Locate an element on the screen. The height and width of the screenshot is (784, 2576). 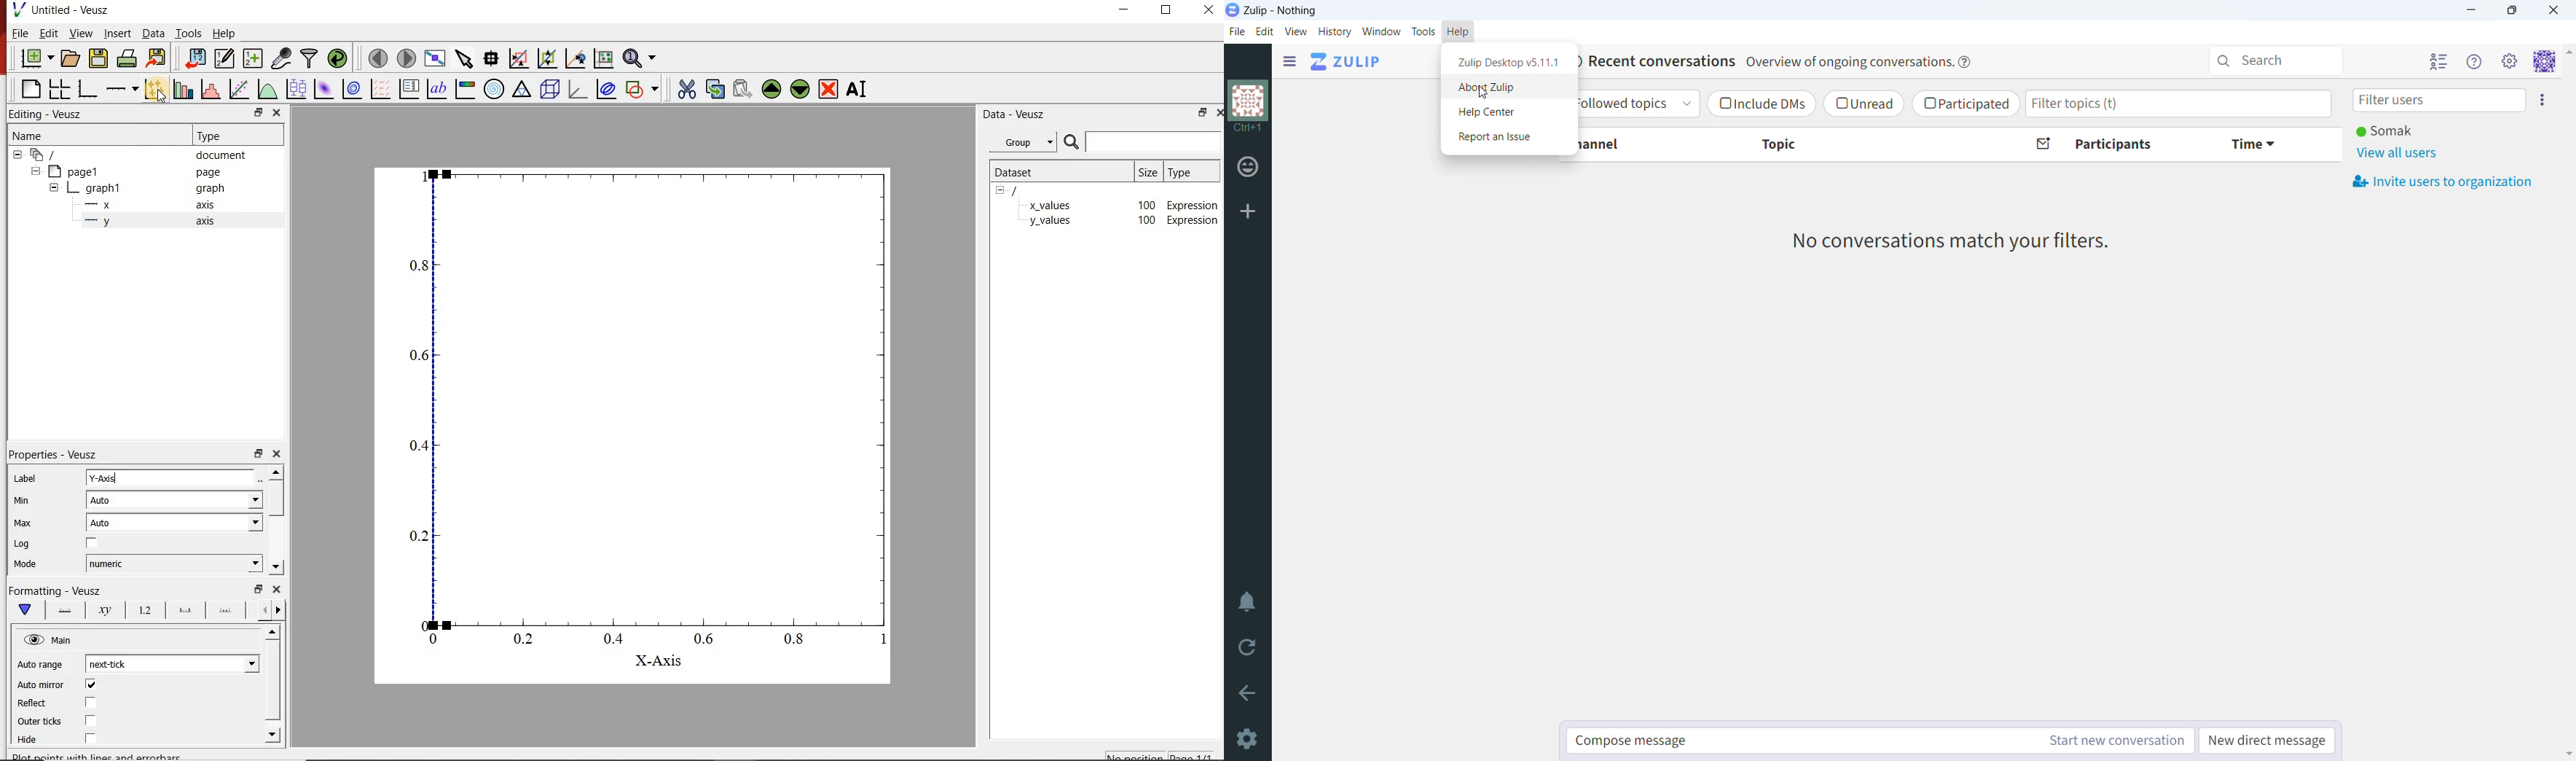
search is located at coordinates (2276, 59).